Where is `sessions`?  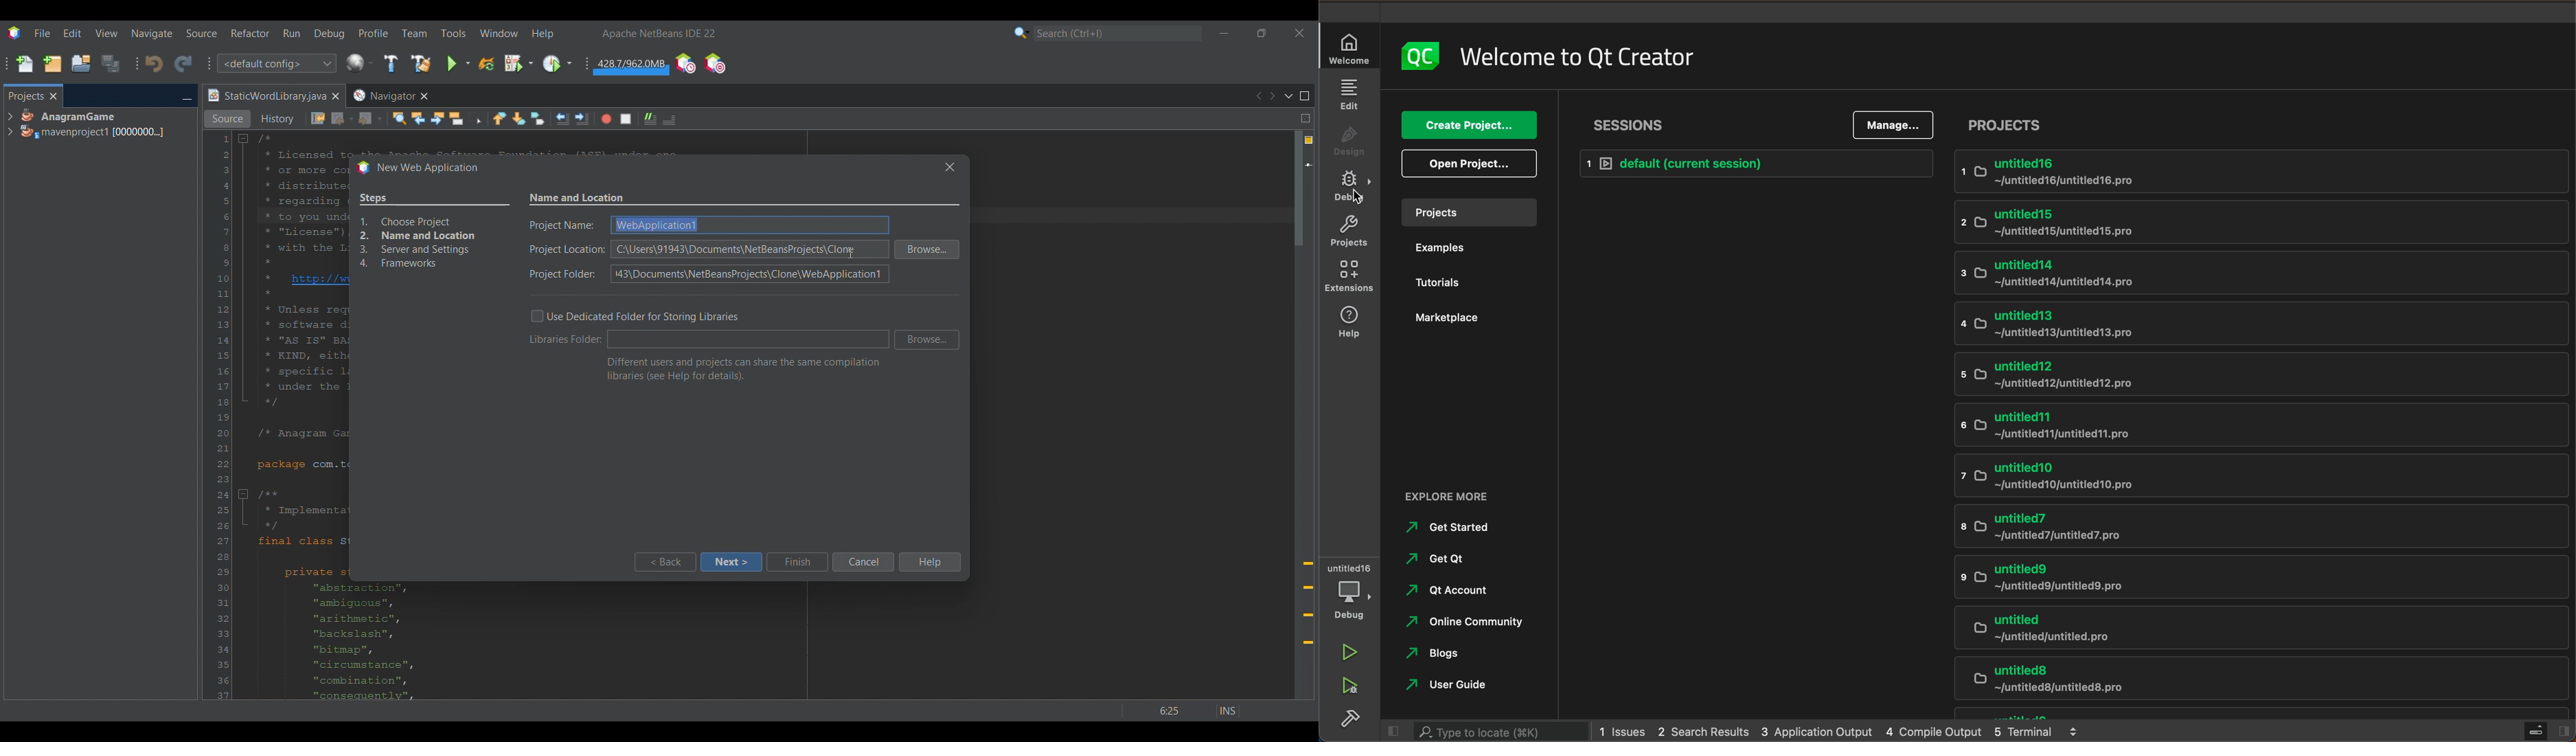 sessions is located at coordinates (1630, 123).